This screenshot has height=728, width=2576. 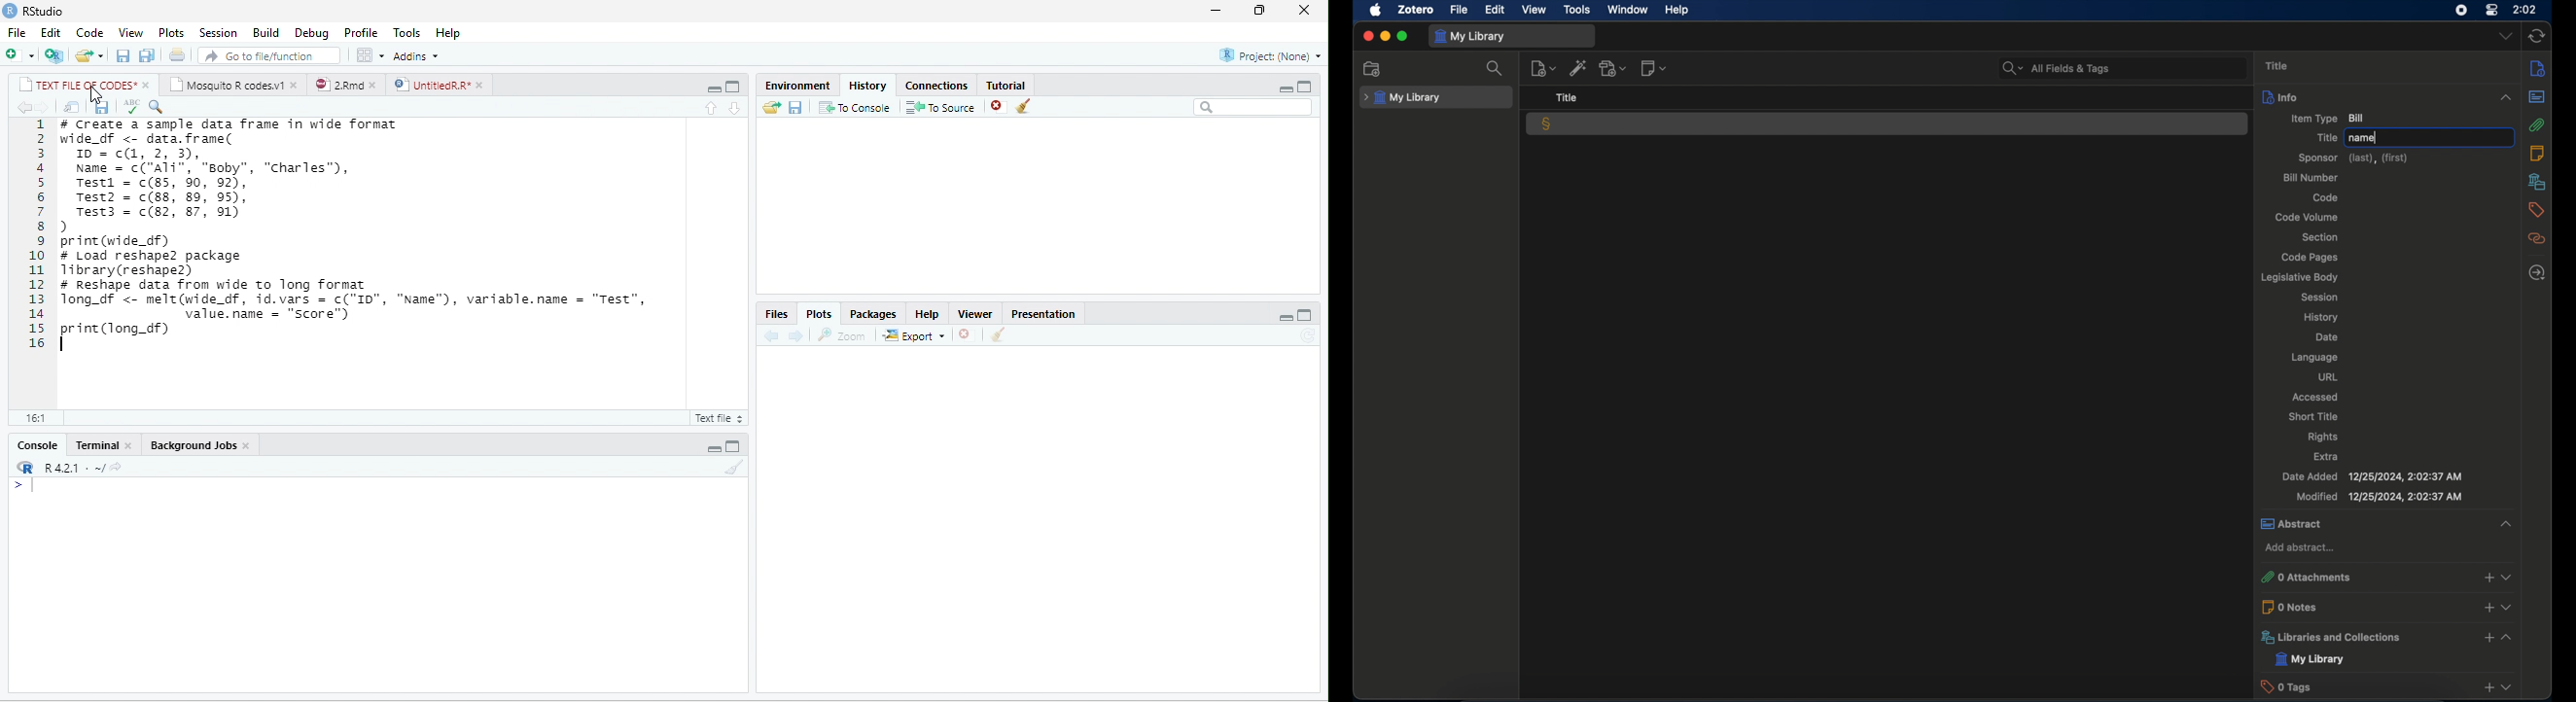 I want to click on Viewer, so click(x=975, y=314).